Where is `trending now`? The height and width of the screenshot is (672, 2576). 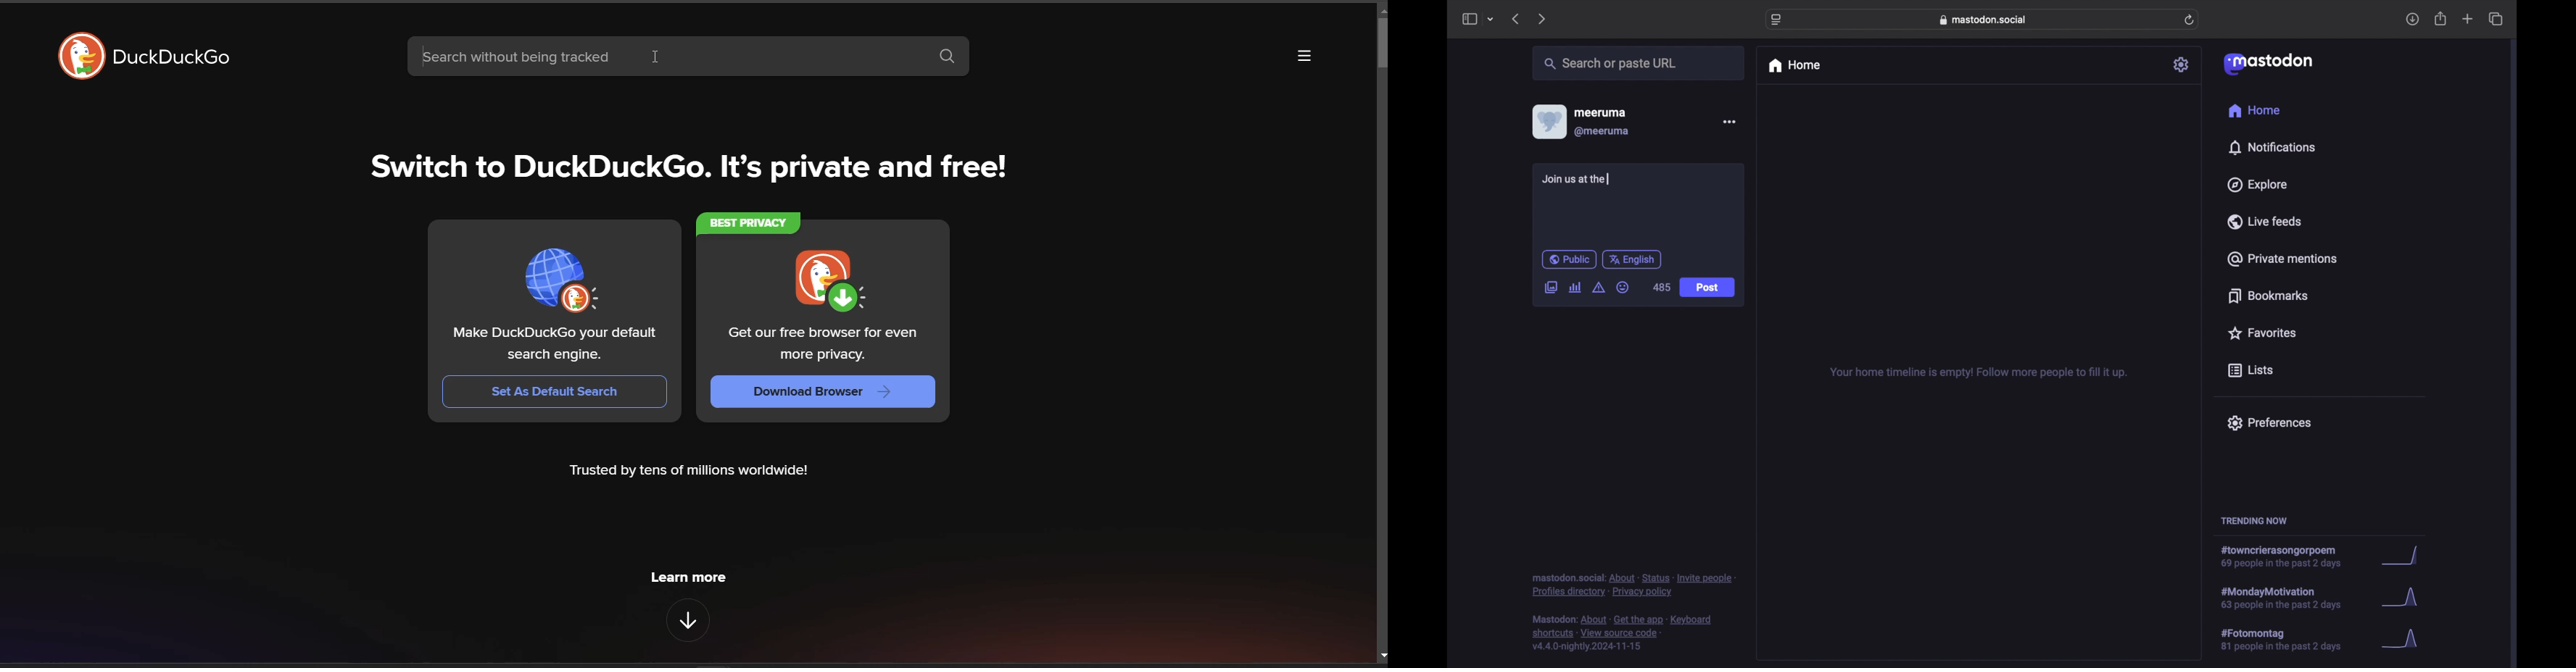 trending now is located at coordinates (2254, 521).